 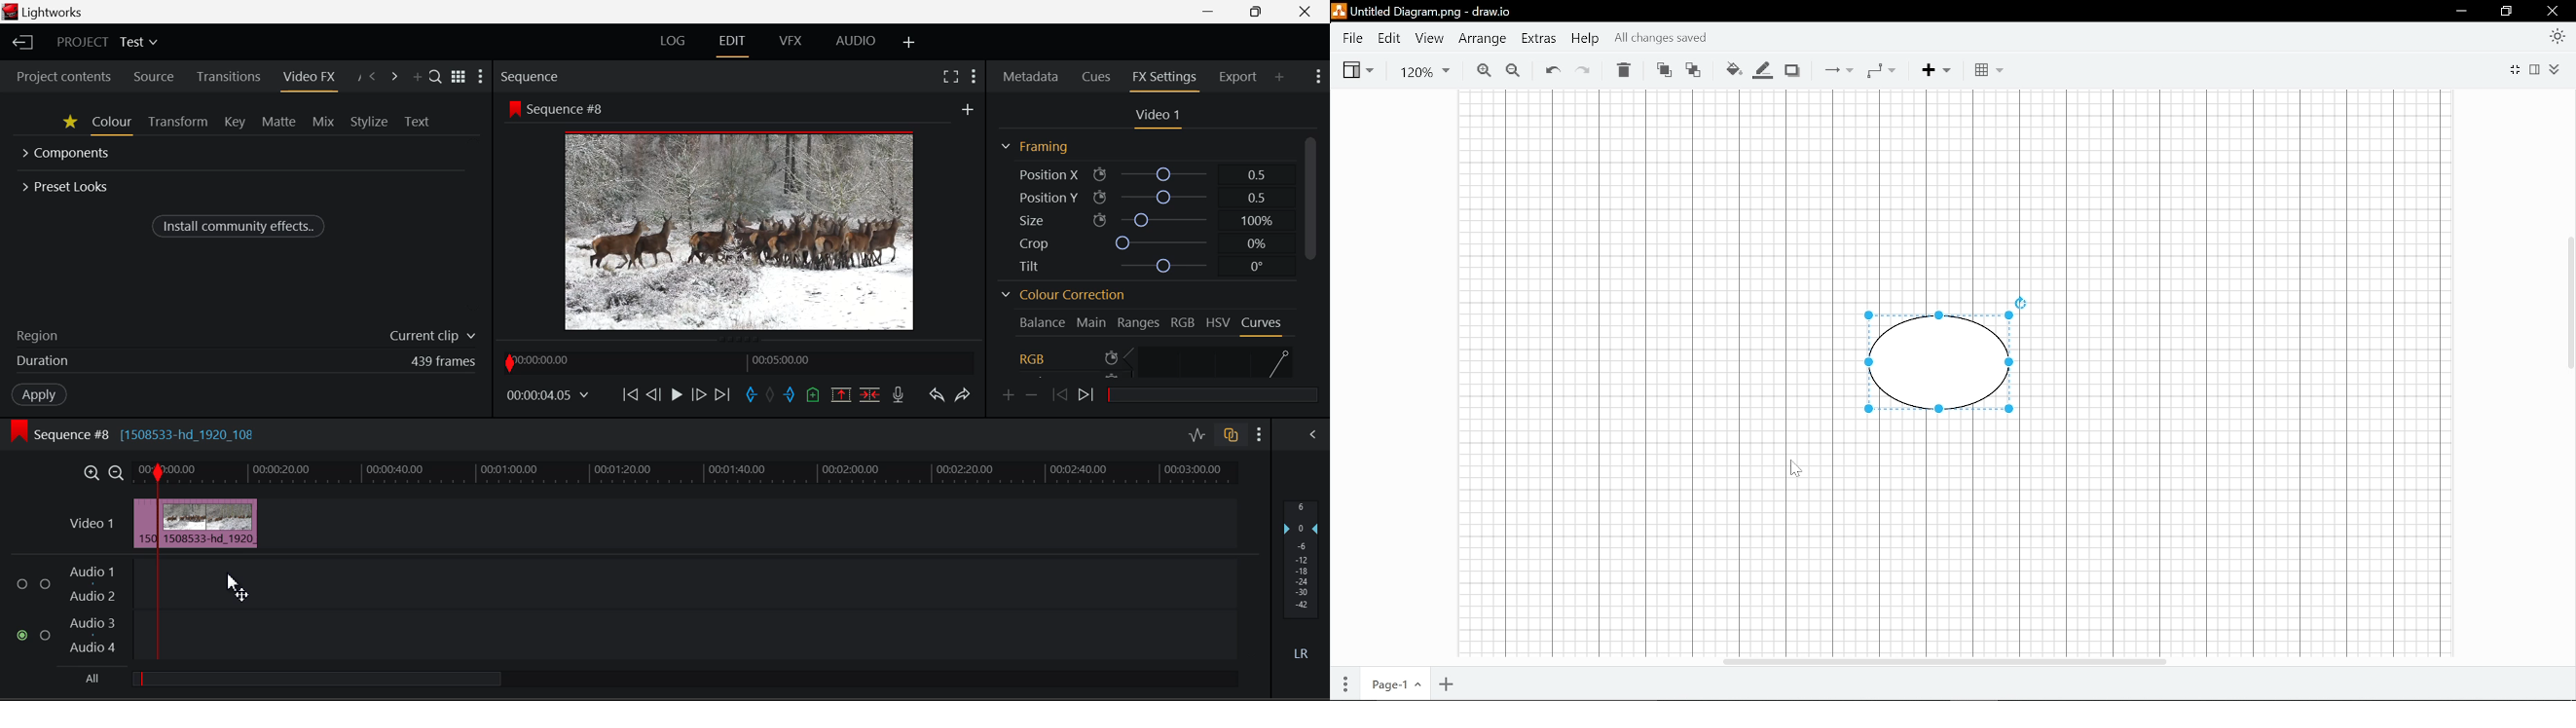 I want to click on Zoom out, so click(x=1512, y=70).